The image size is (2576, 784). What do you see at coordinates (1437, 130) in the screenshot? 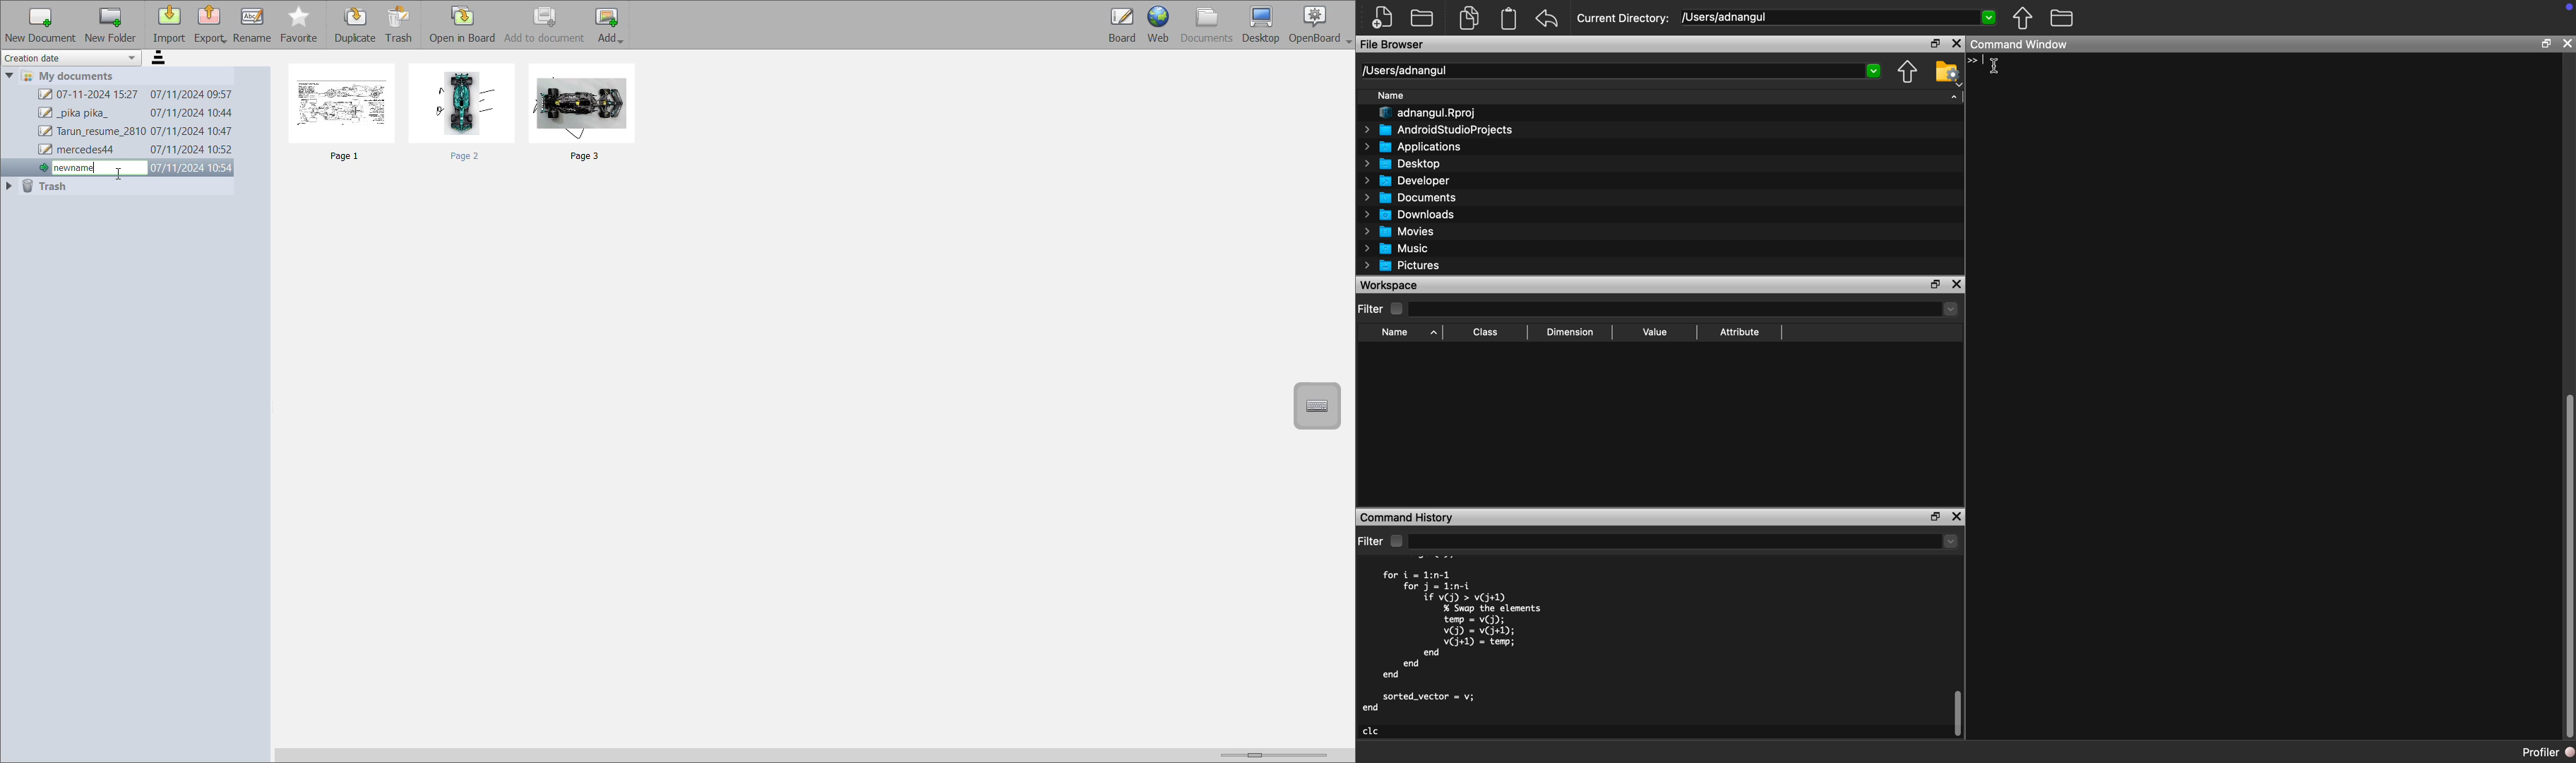
I see `AndroidStudioProjects` at bounding box center [1437, 130].